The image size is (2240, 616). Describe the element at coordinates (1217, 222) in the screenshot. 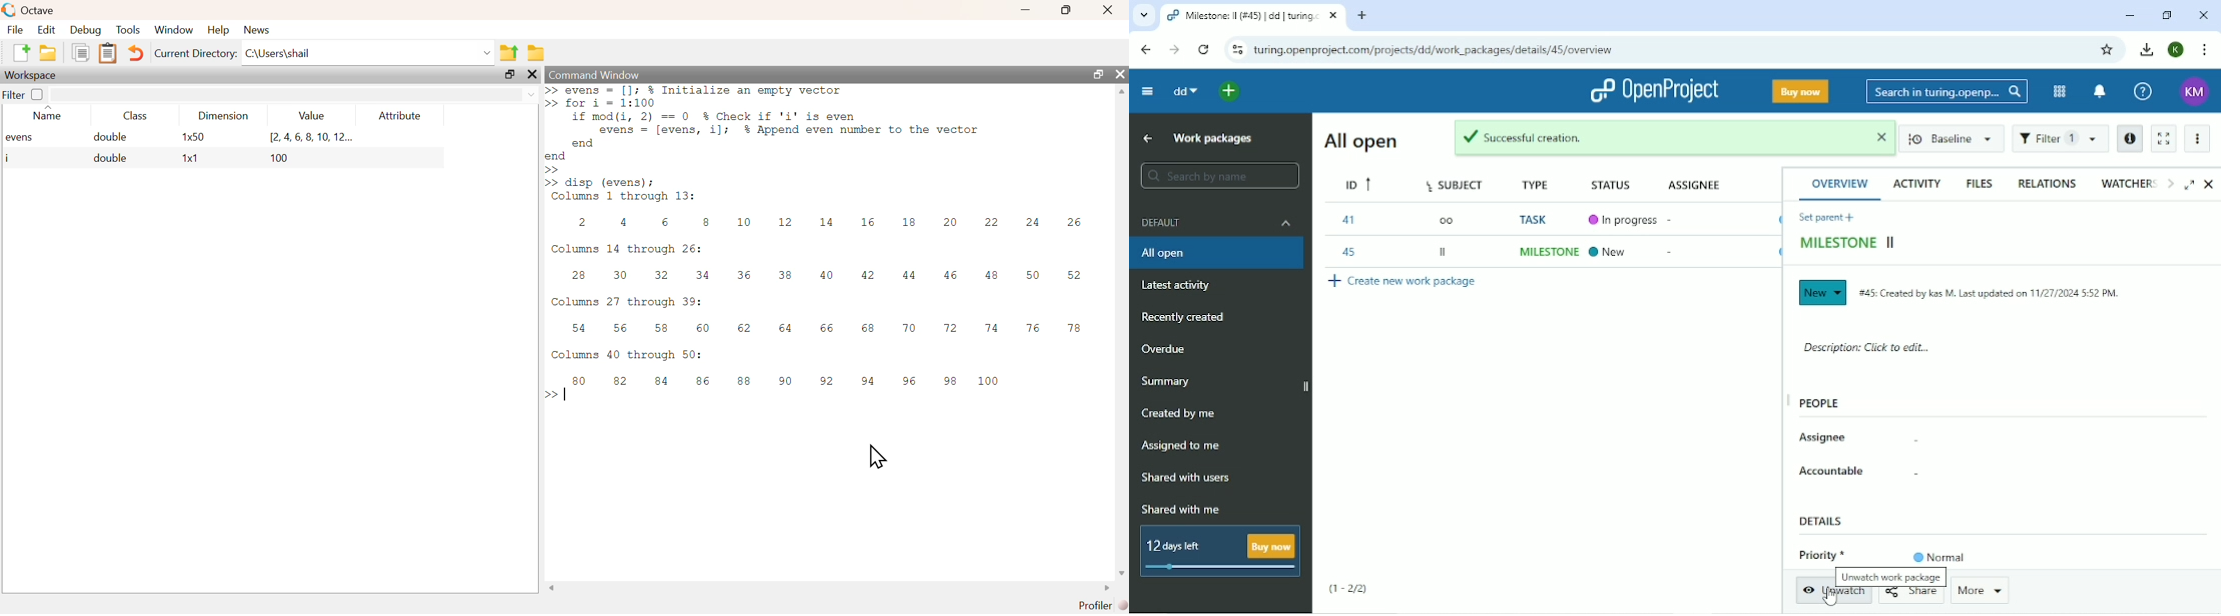

I see `Default` at that location.